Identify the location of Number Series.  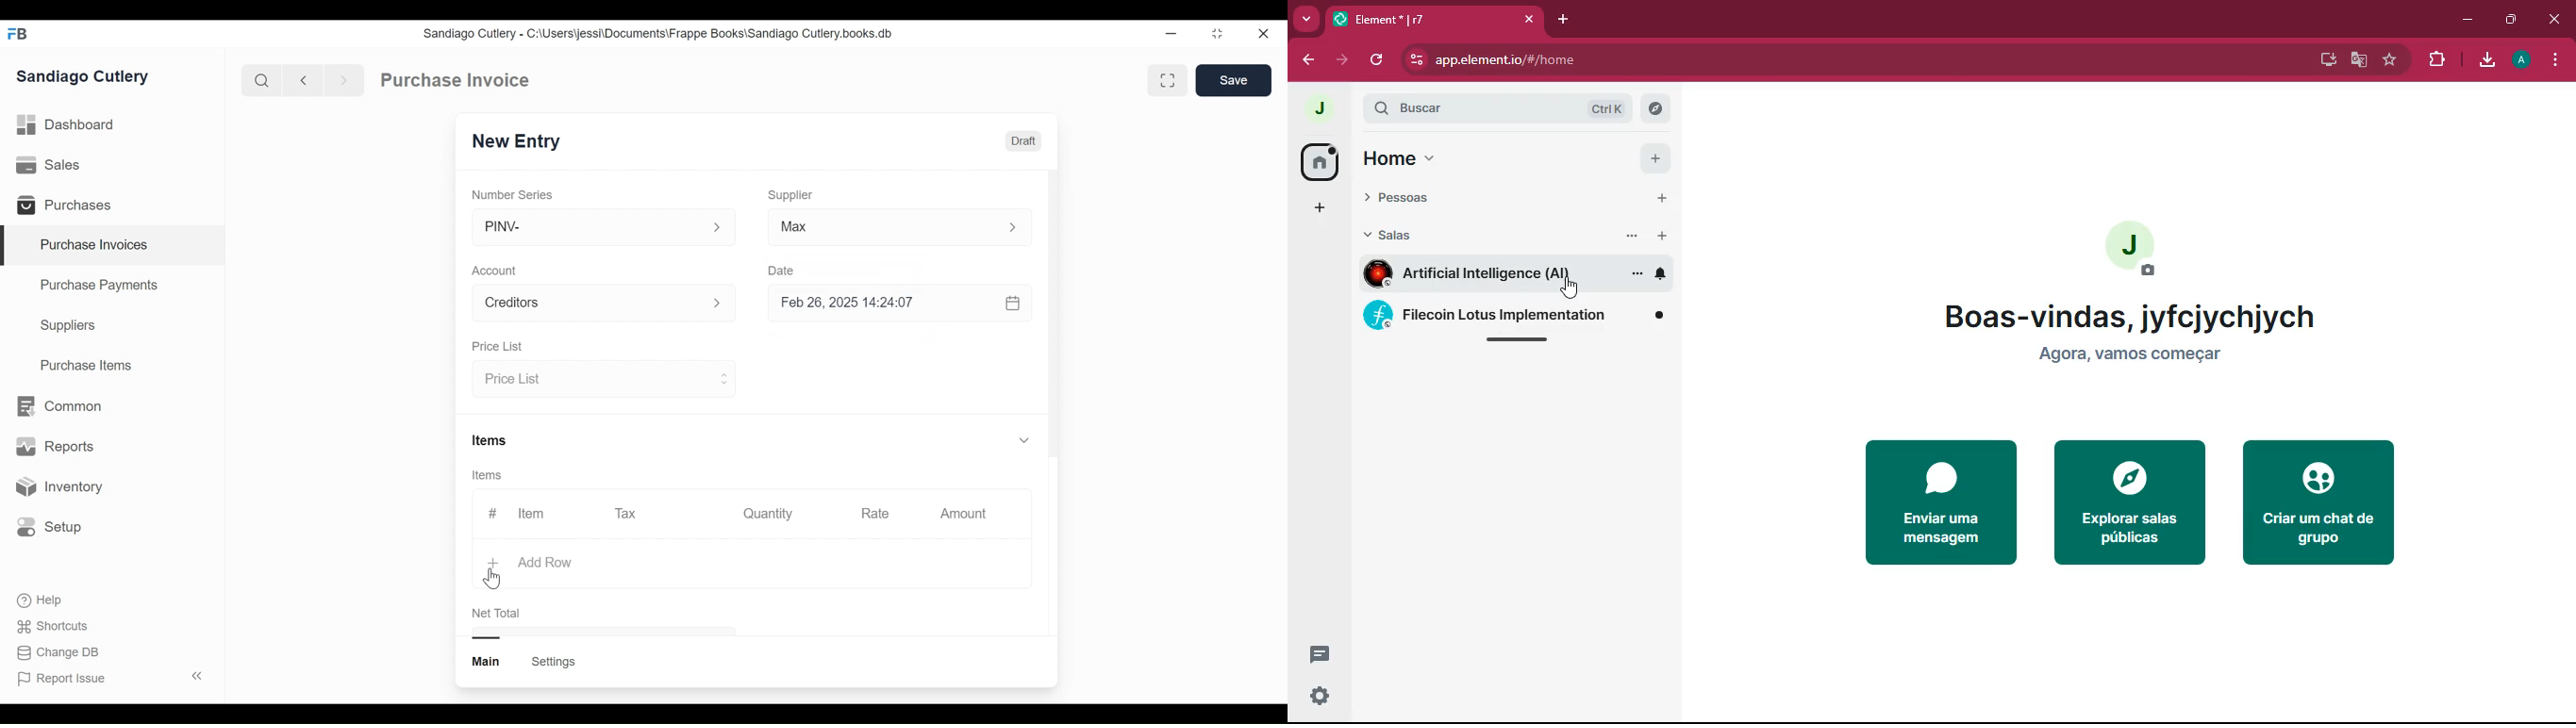
(514, 194).